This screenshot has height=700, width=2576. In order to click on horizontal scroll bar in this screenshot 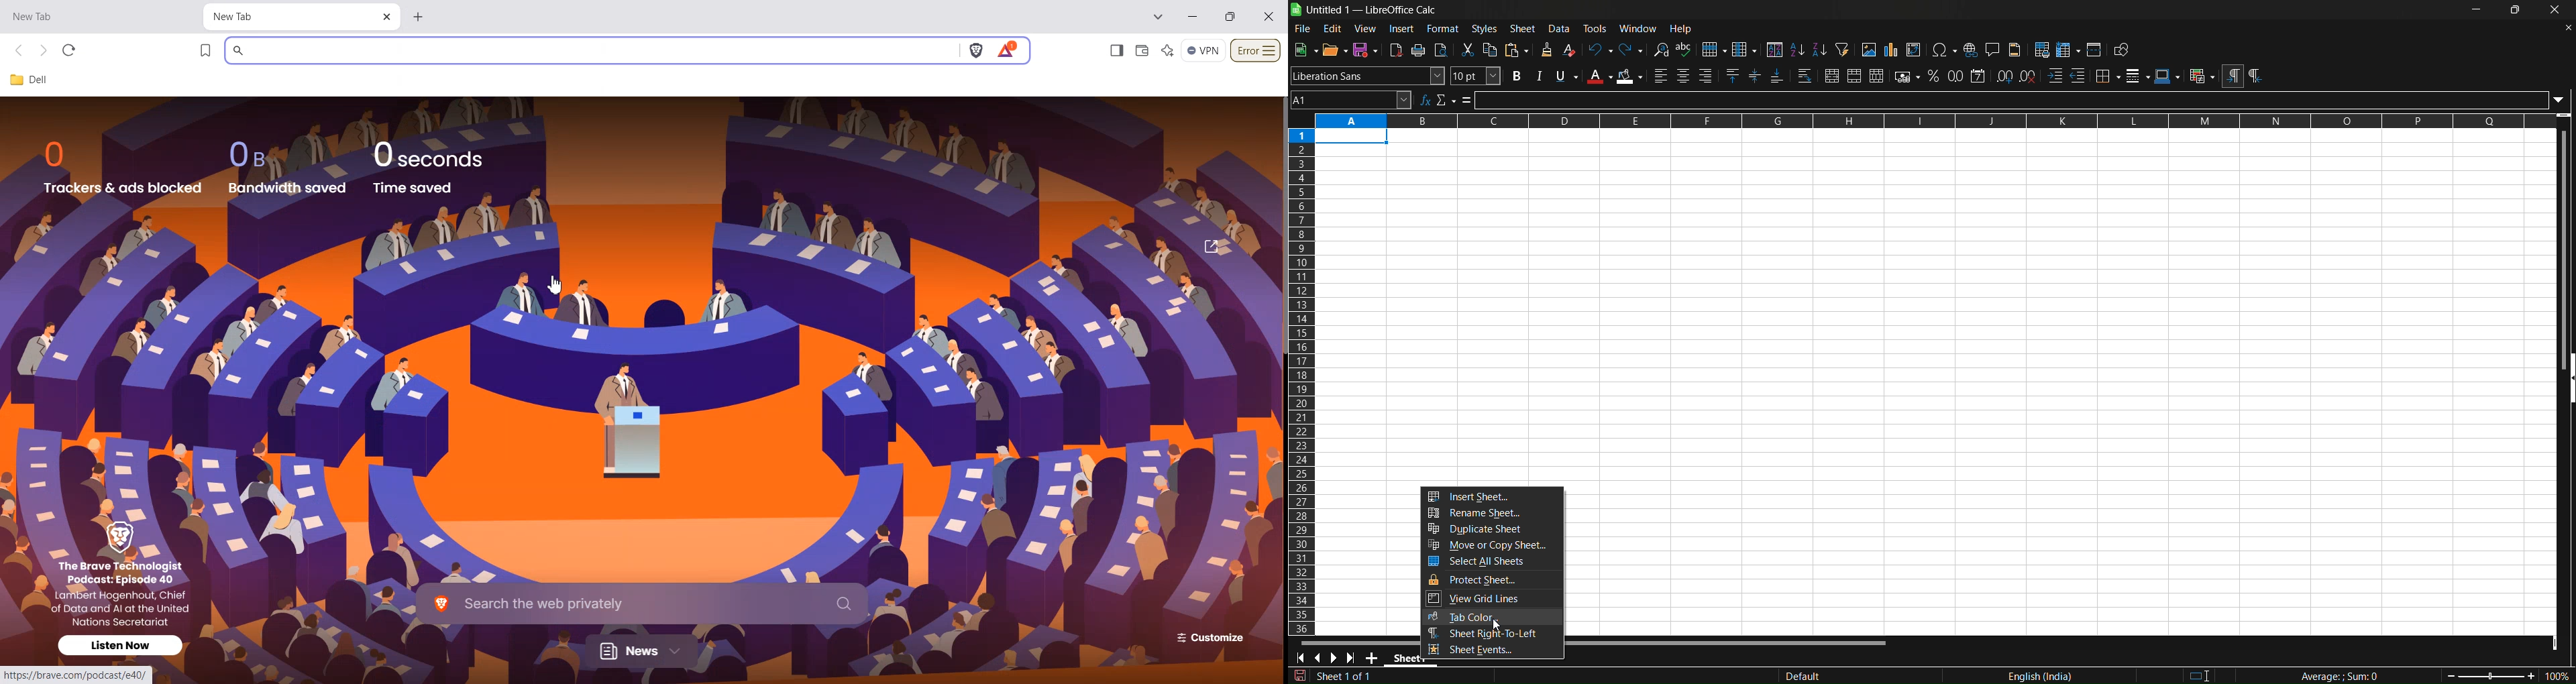, I will do `click(1595, 641)`.